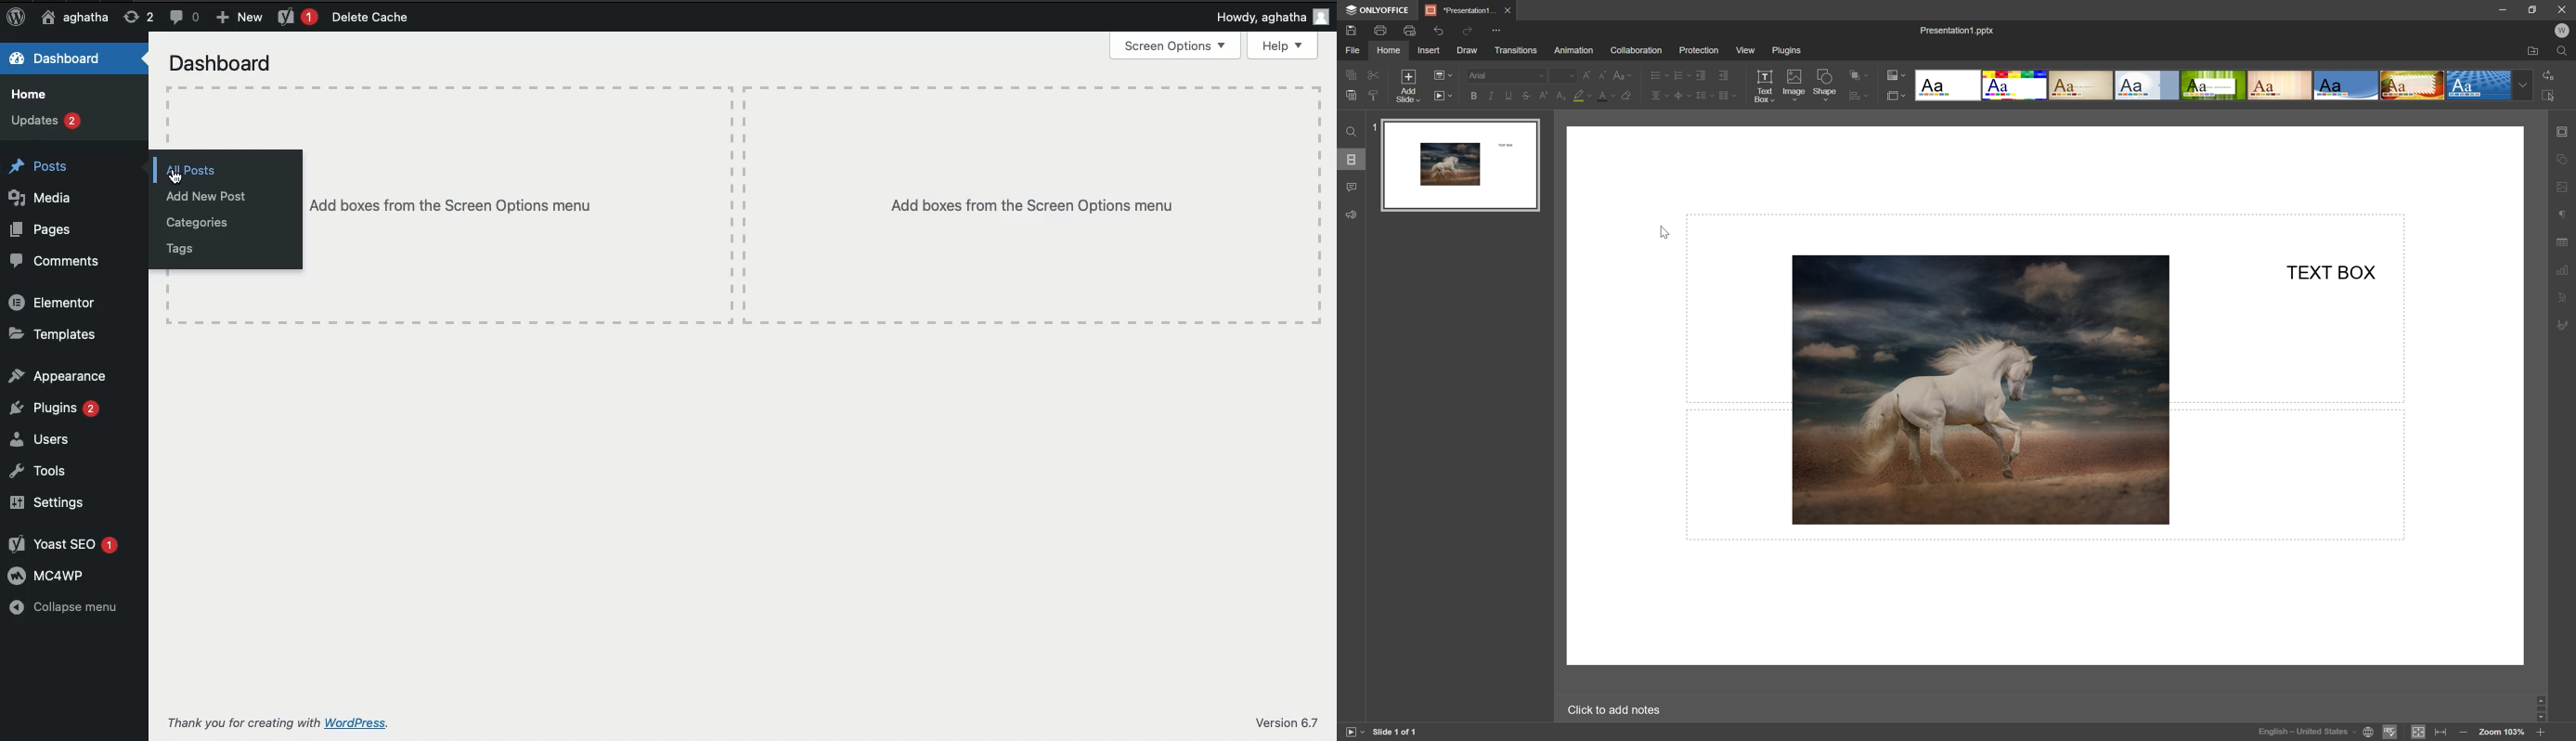 The height and width of the screenshot is (756, 2576). What do you see at coordinates (2562, 327) in the screenshot?
I see `signature settings` at bounding box center [2562, 327].